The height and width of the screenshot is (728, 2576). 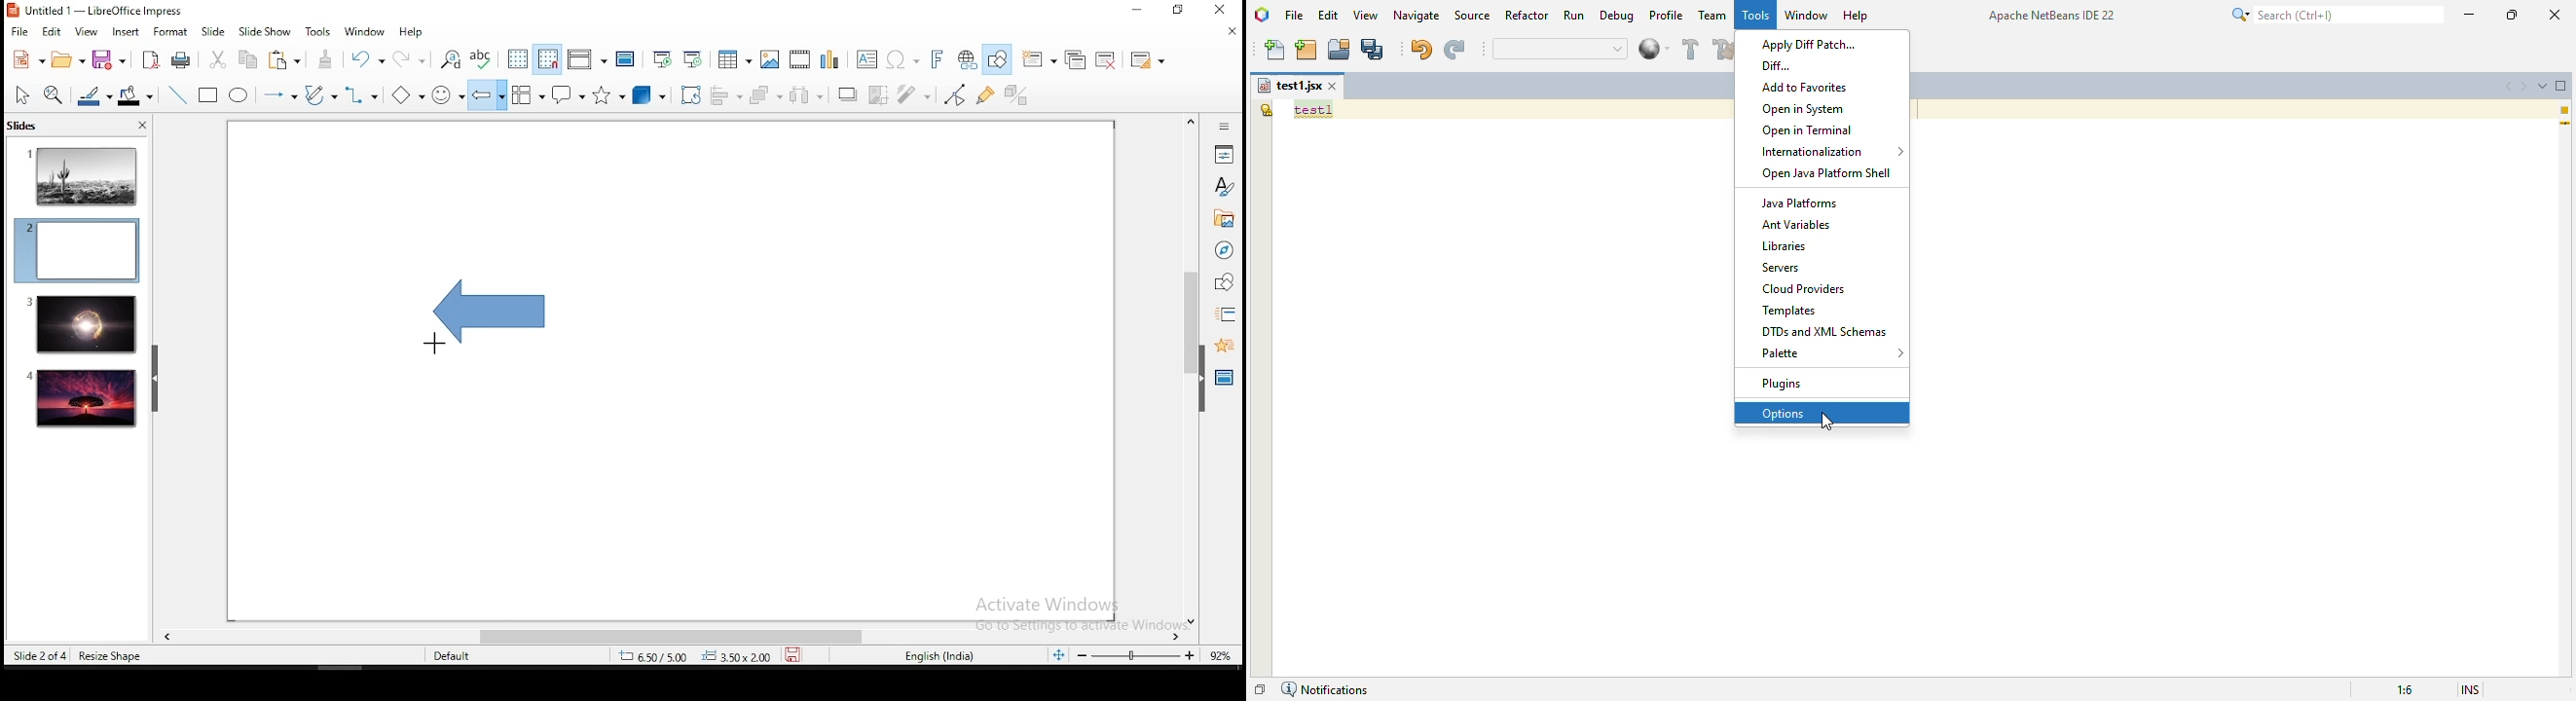 I want to click on connectors, so click(x=361, y=95).